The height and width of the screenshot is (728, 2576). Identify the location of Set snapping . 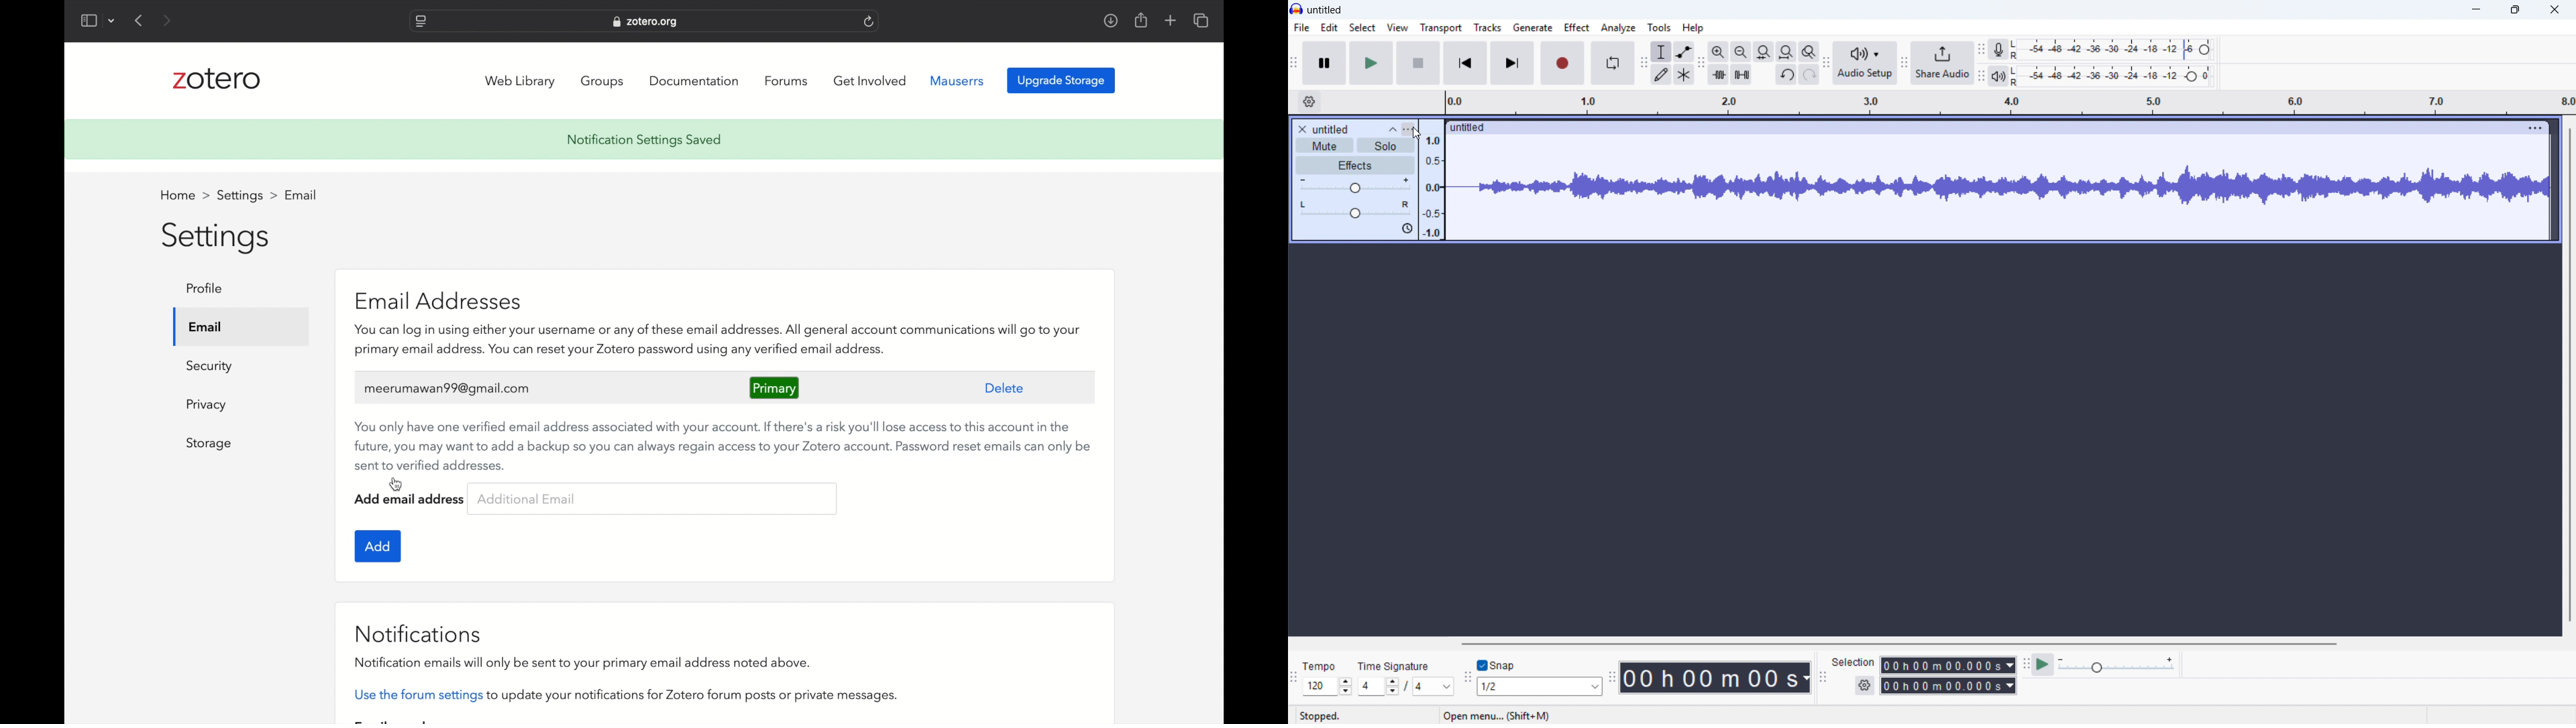
(1540, 686).